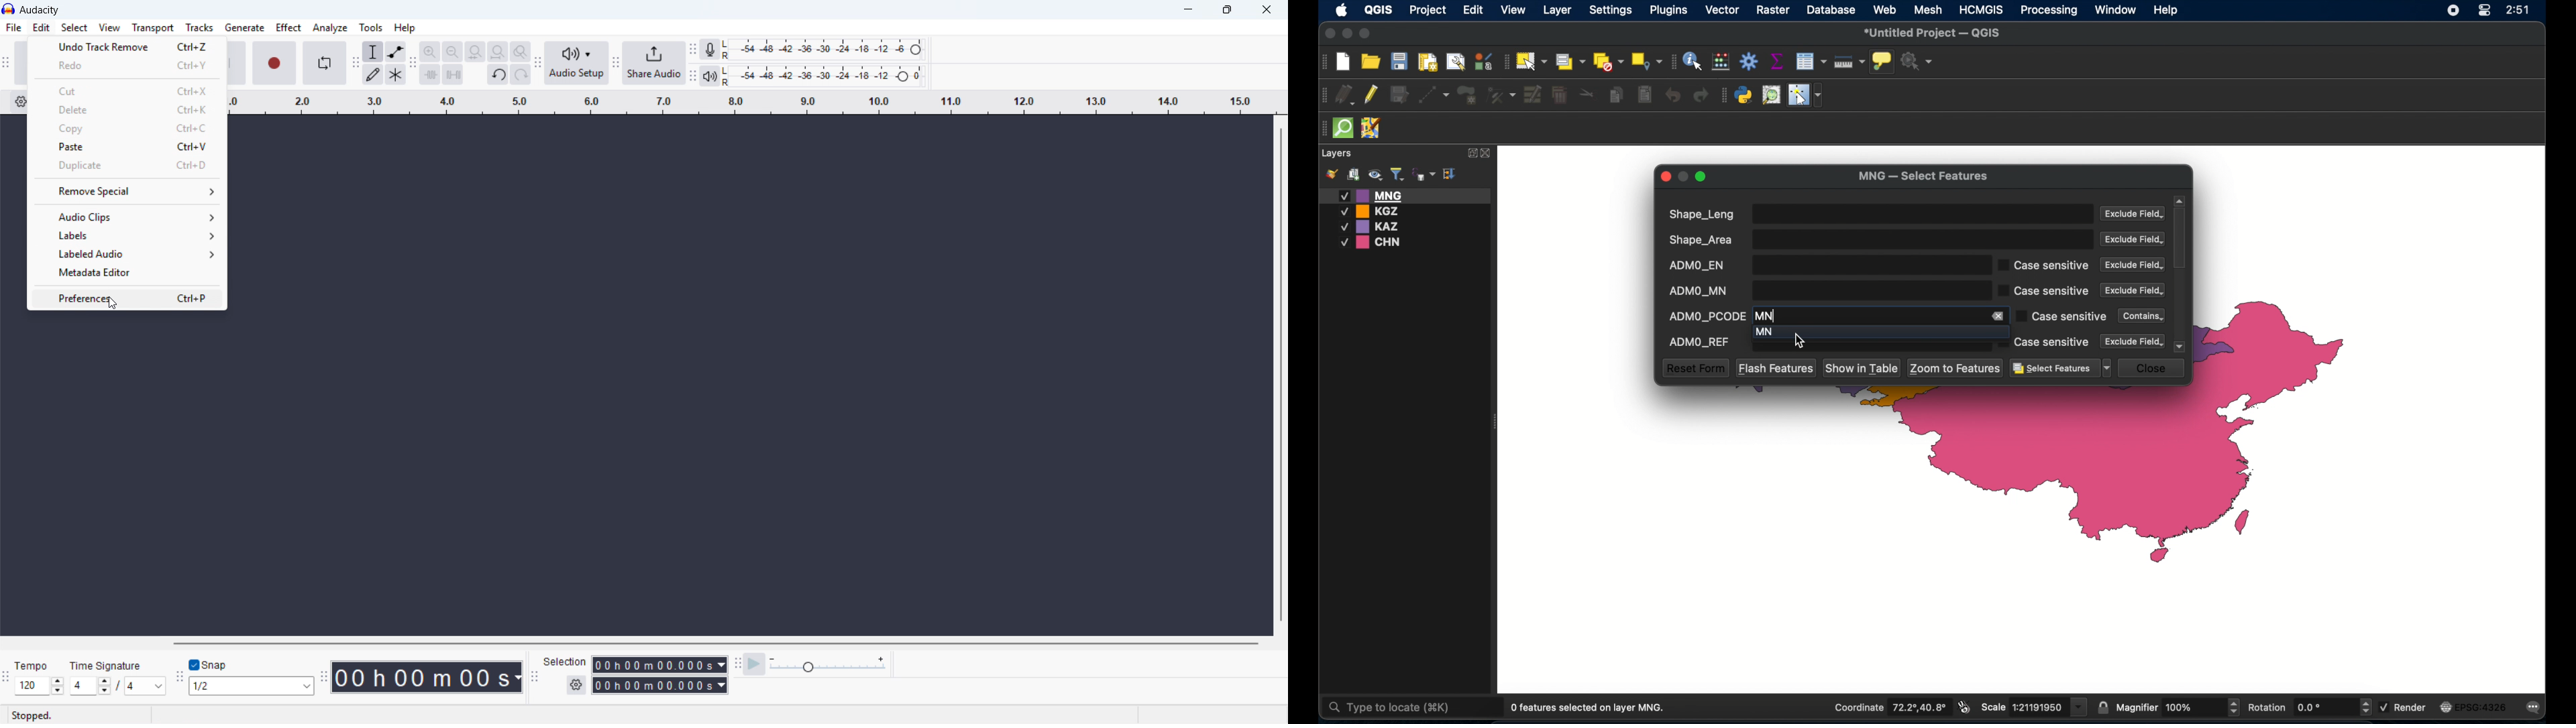 Image resolution: width=2576 pixels, height=728 pixels. Describe the element at coordinates (1483, 60) in the screenshot. I see `style manager` at that location.